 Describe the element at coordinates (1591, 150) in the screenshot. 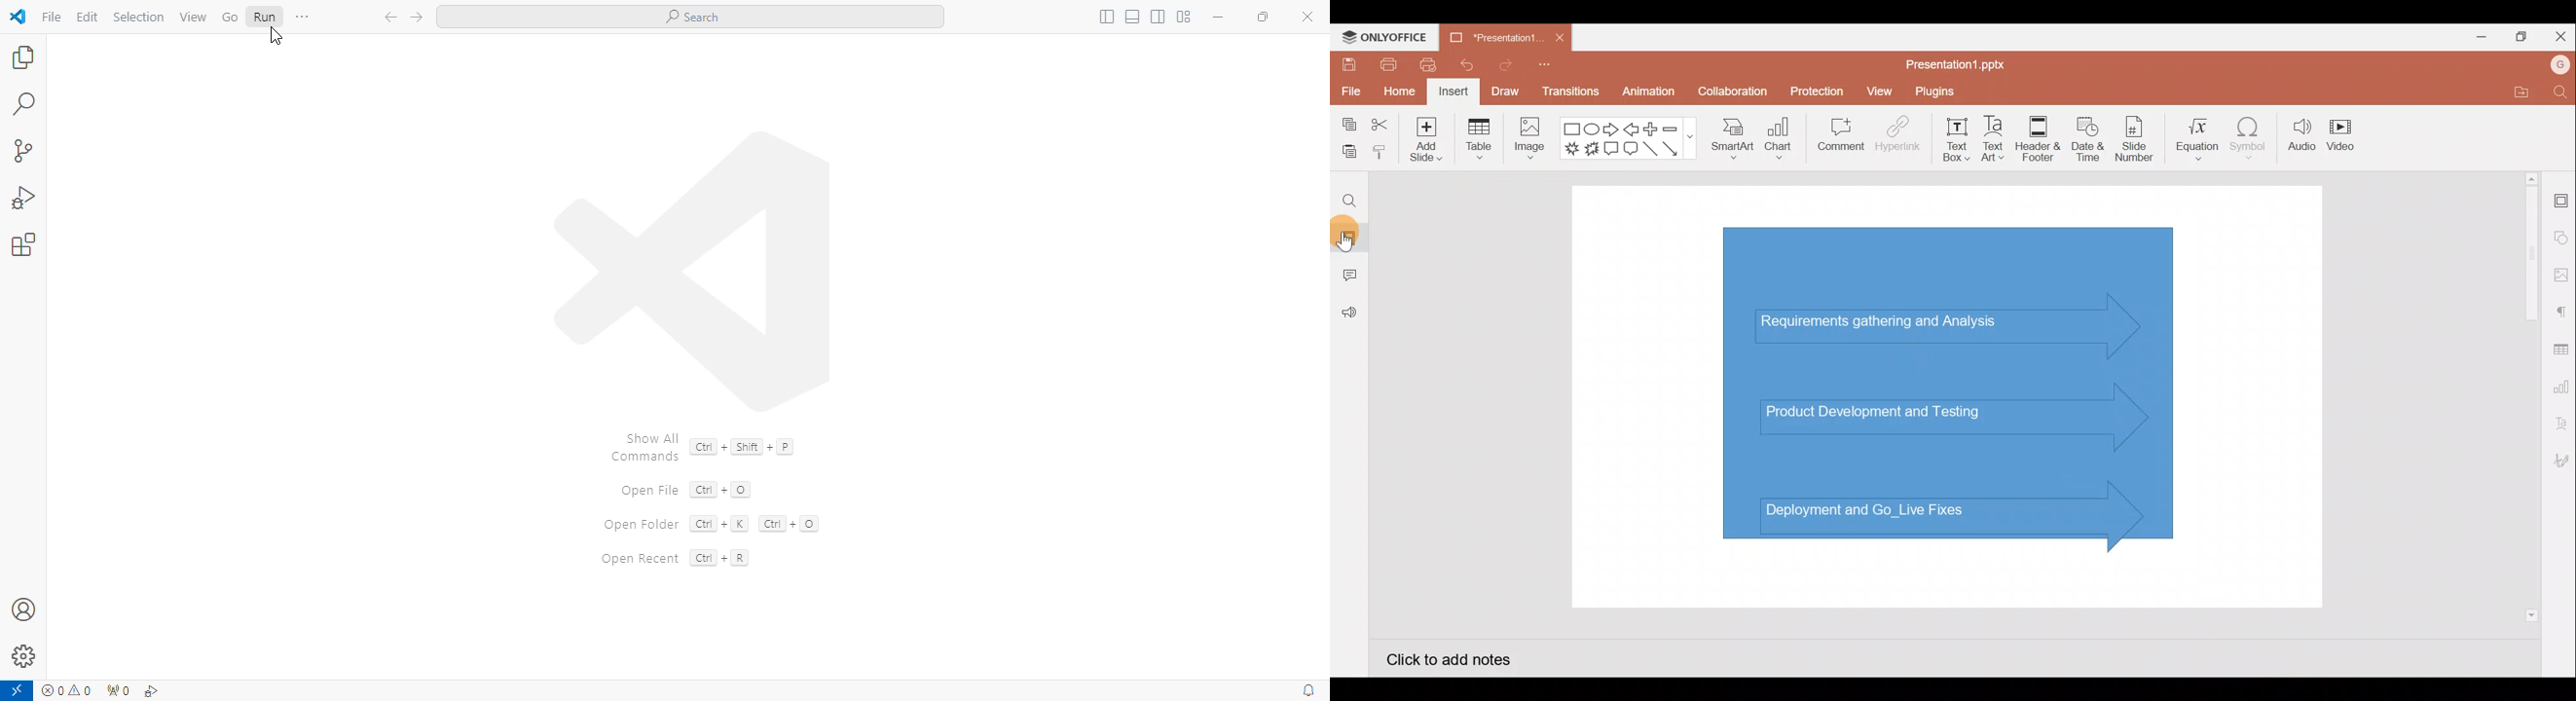

I see `Explosion 2` at that location.